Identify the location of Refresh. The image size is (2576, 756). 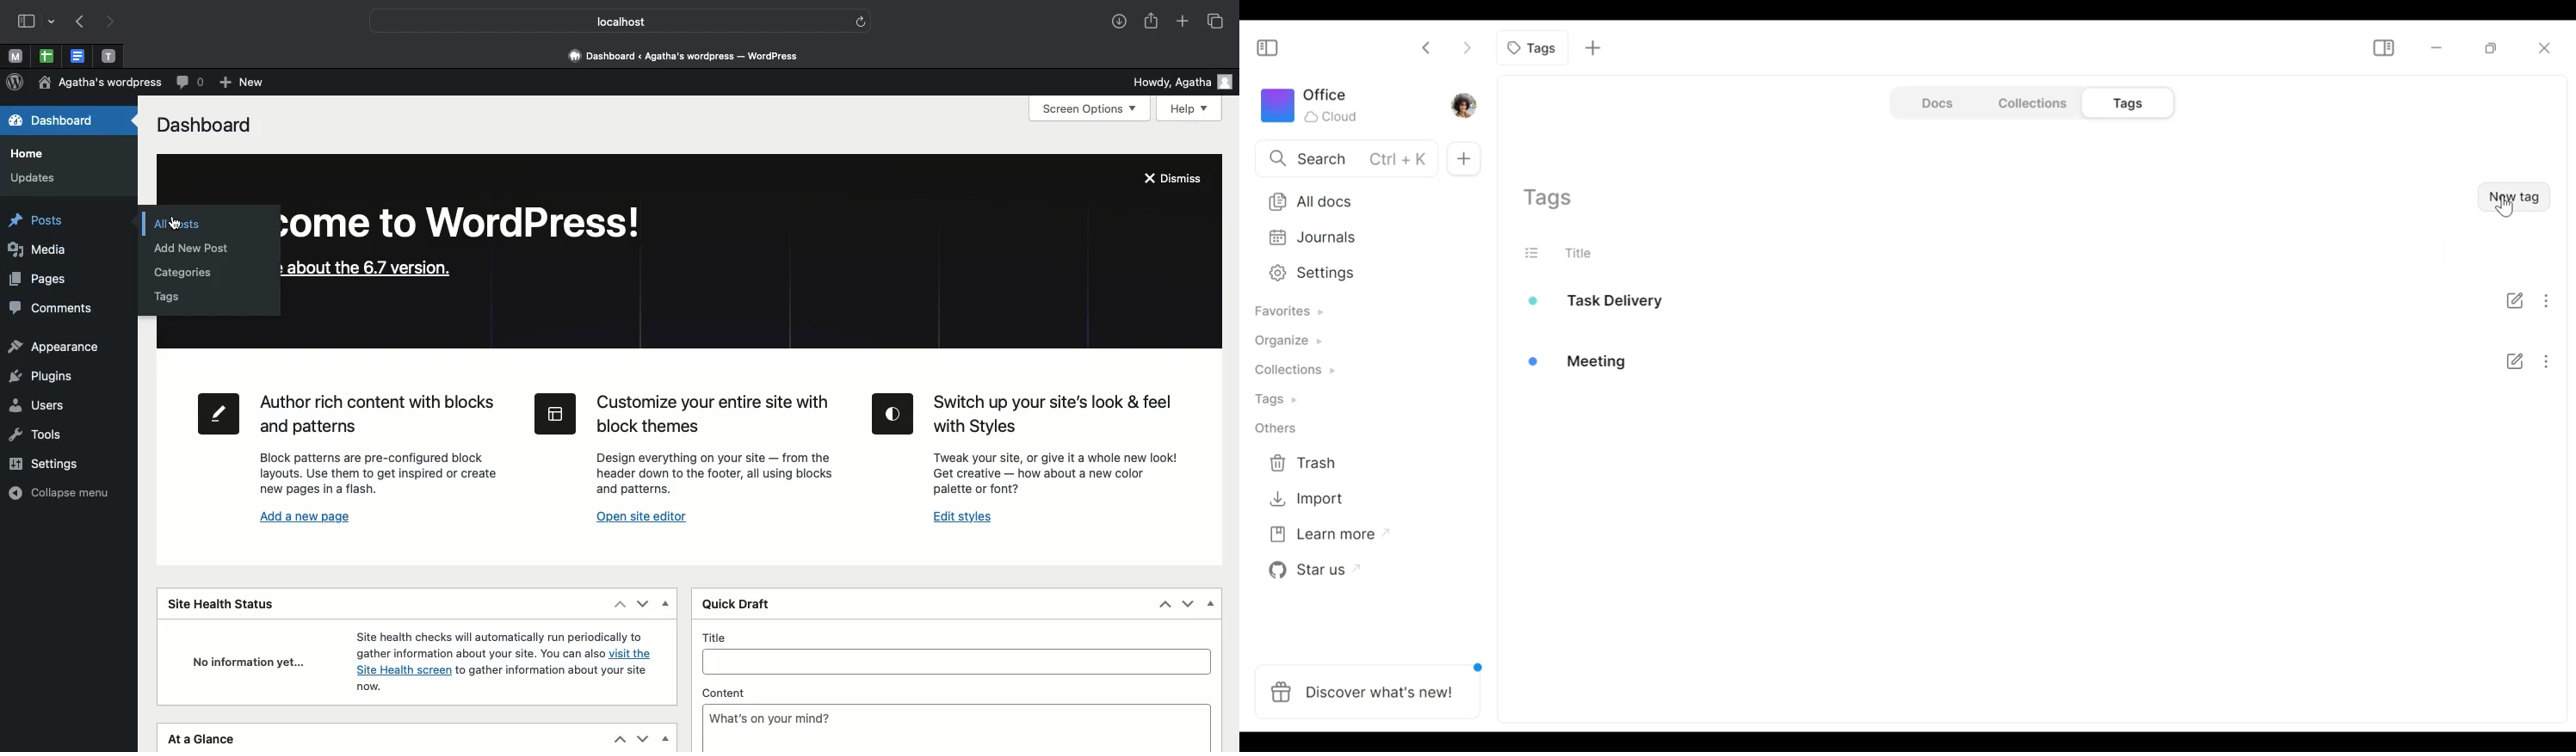
(861, 21).